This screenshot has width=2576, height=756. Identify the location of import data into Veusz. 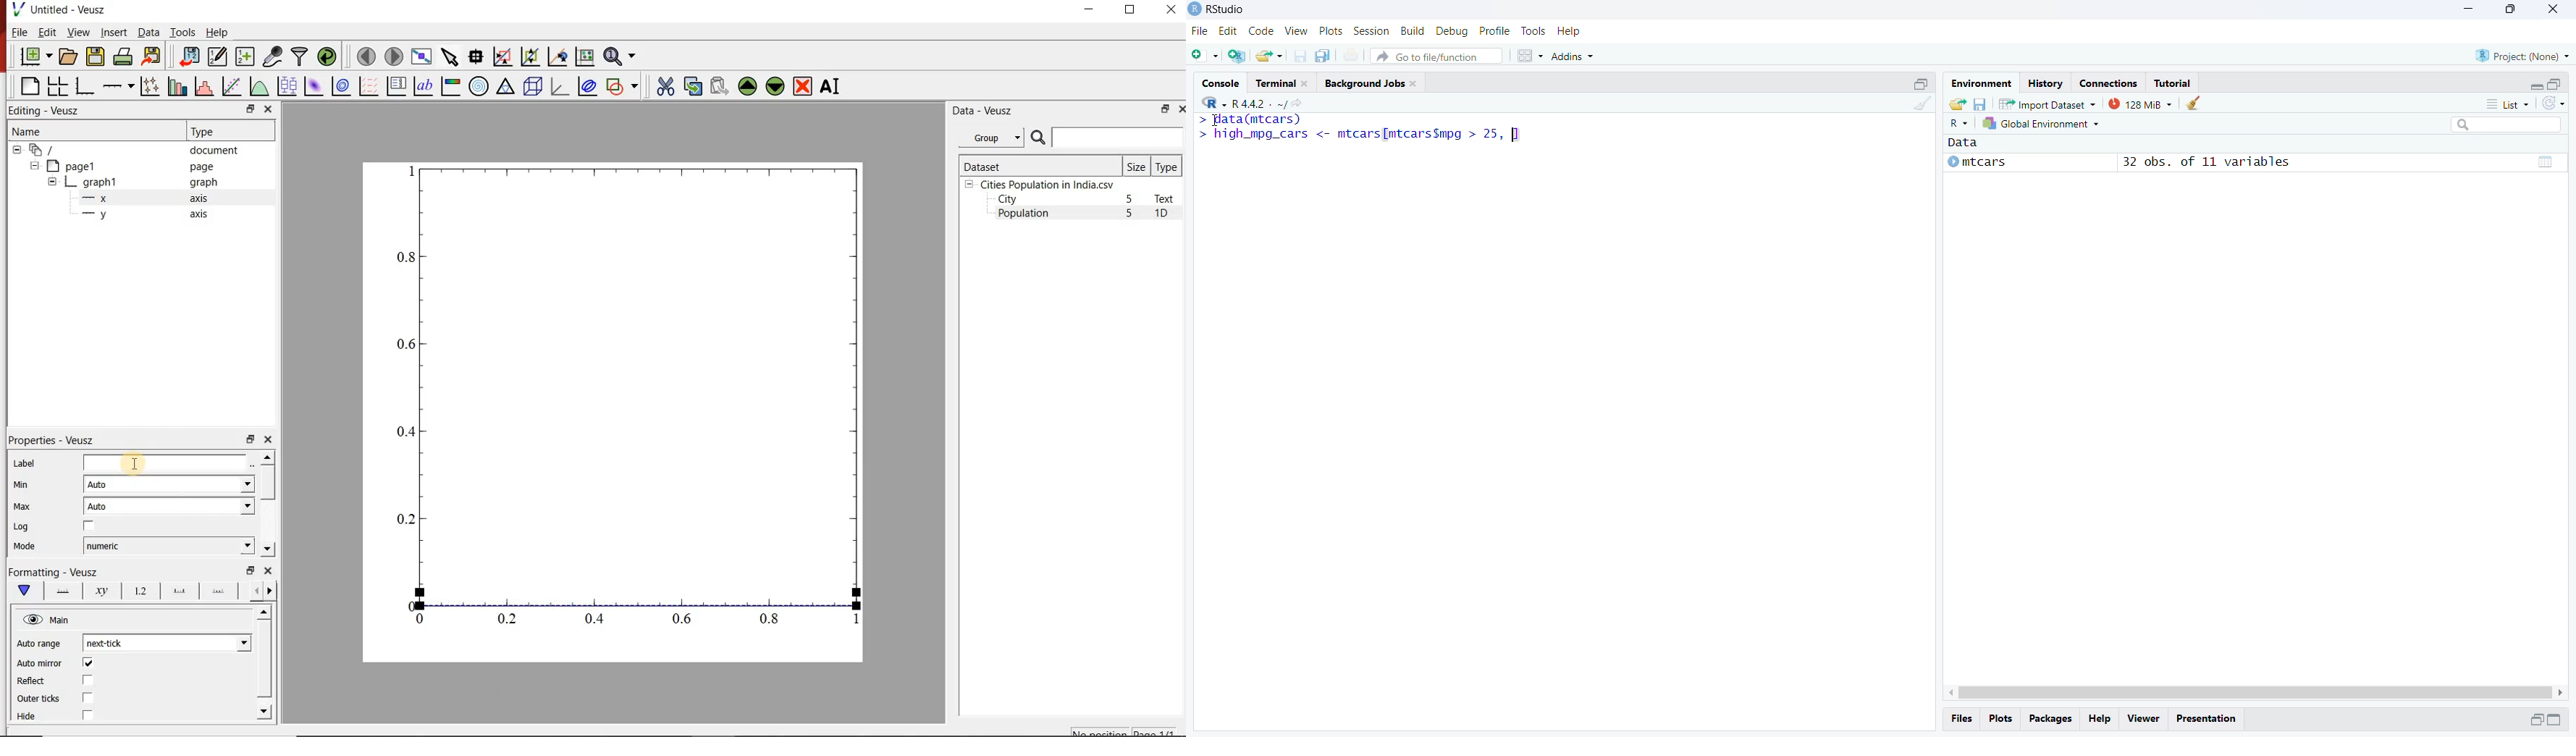
(188, 56).